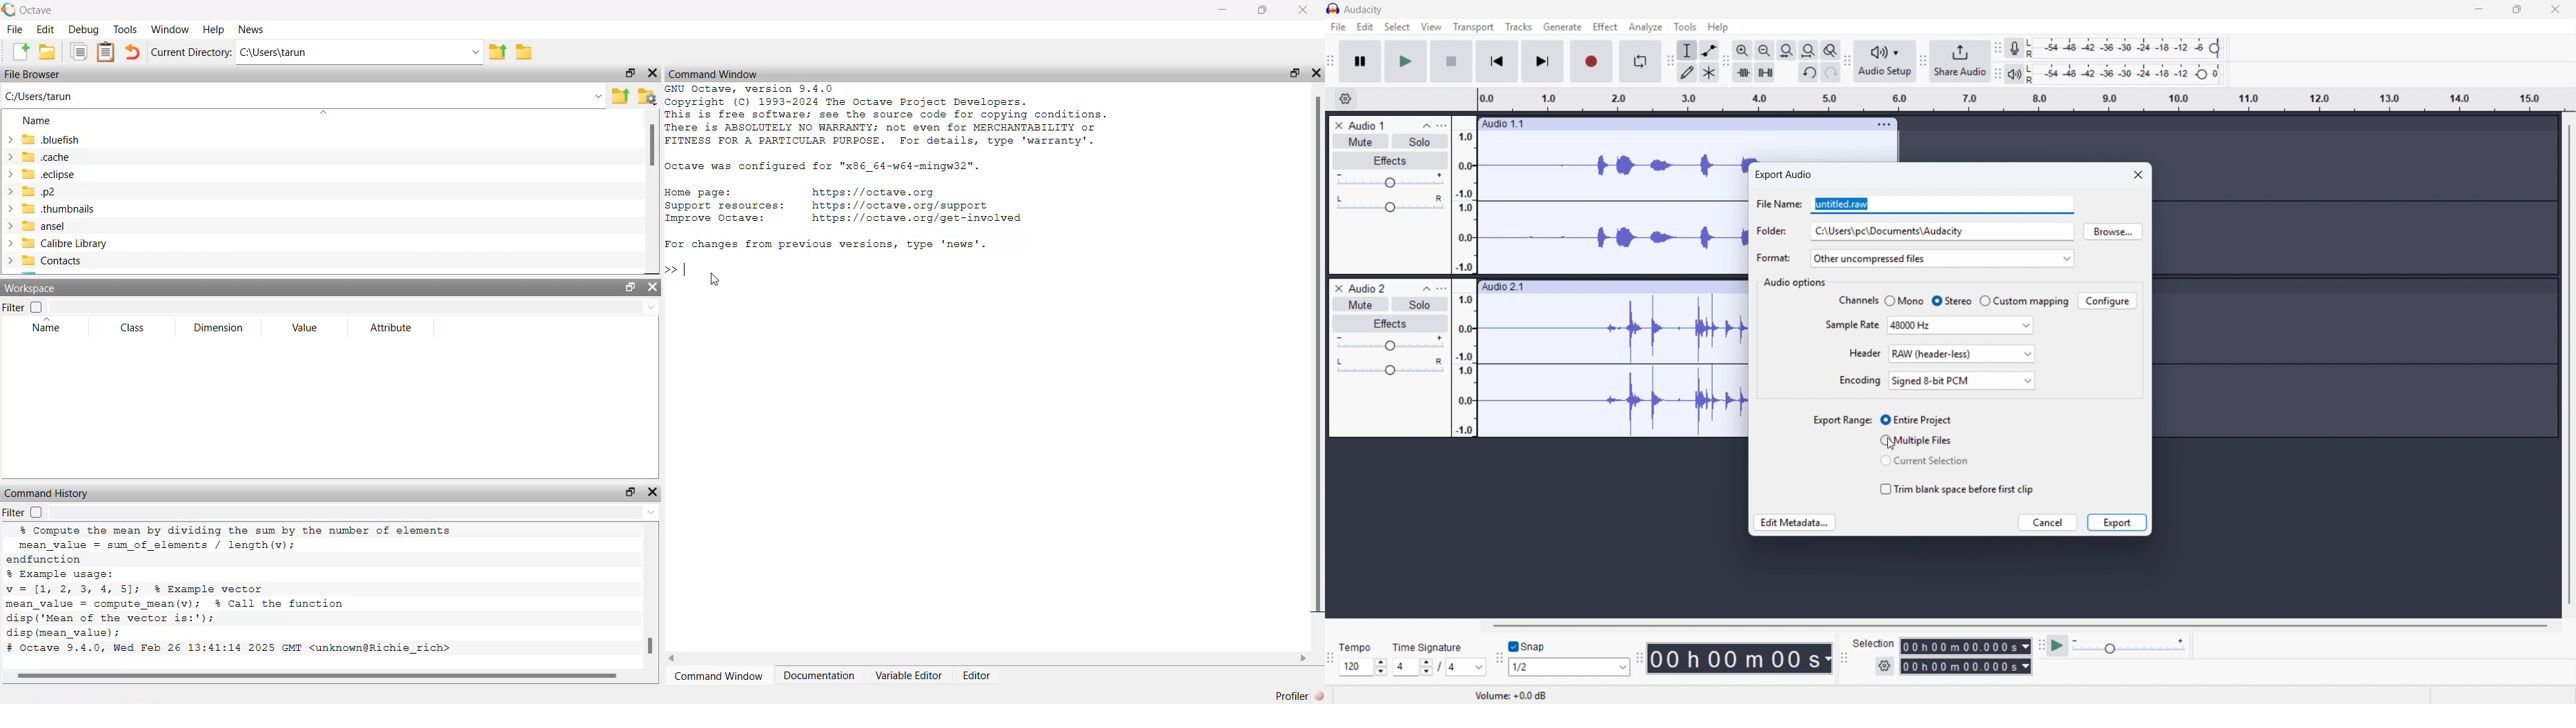  Describe the element at coordinates (526, 52) in the screenshot. I see `folder` at that location.